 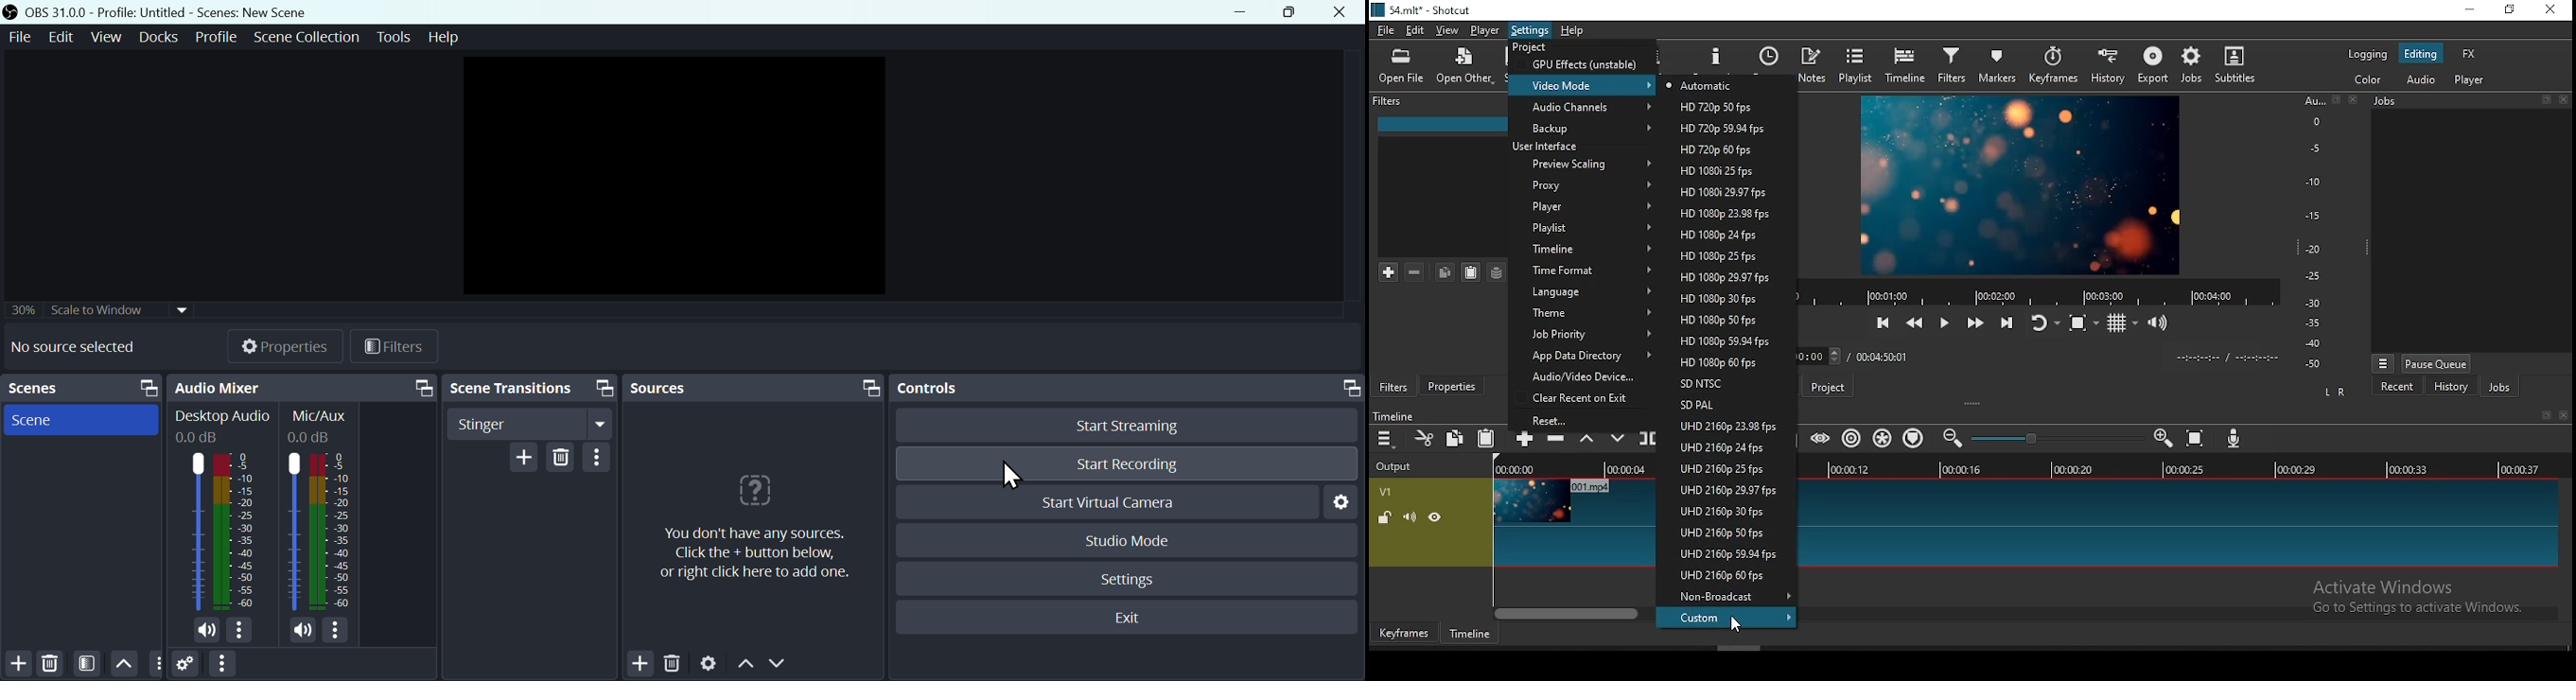 What do you see at coordinates (2309, 120) in the screenshot?
I see `o` at bounding box center [2309, 120].